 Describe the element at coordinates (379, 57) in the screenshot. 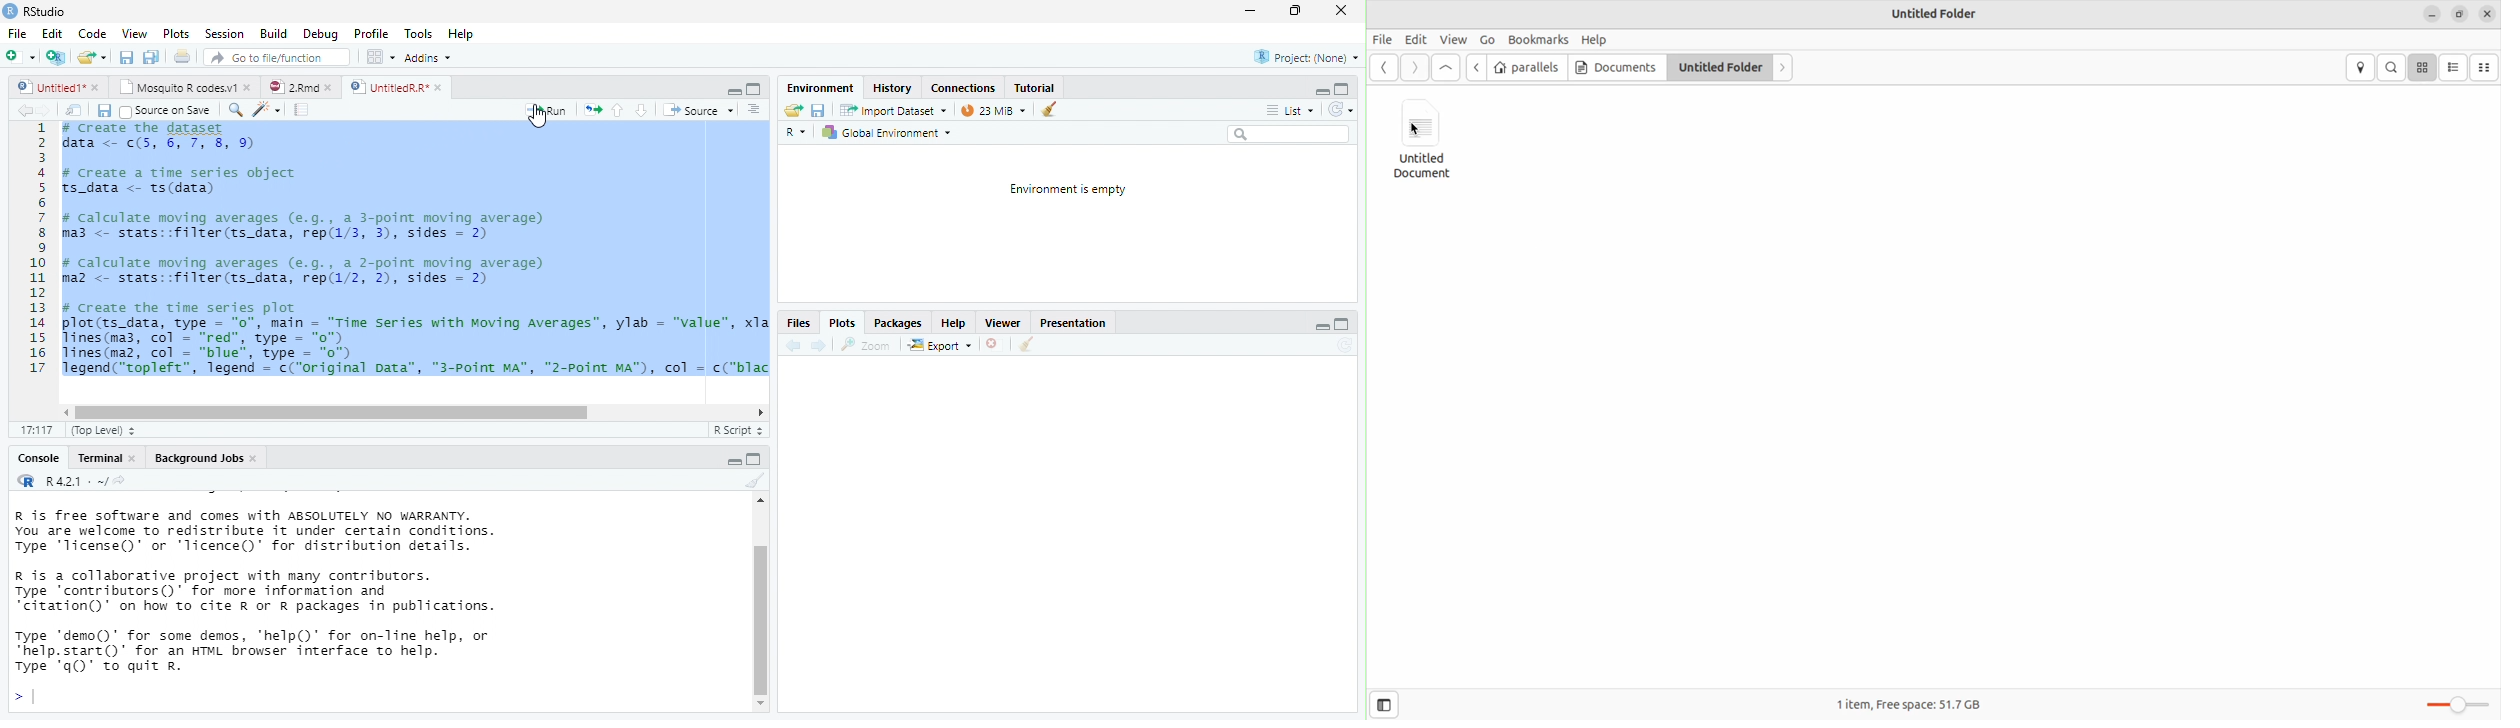

I see `wrokspace pan` at that location.